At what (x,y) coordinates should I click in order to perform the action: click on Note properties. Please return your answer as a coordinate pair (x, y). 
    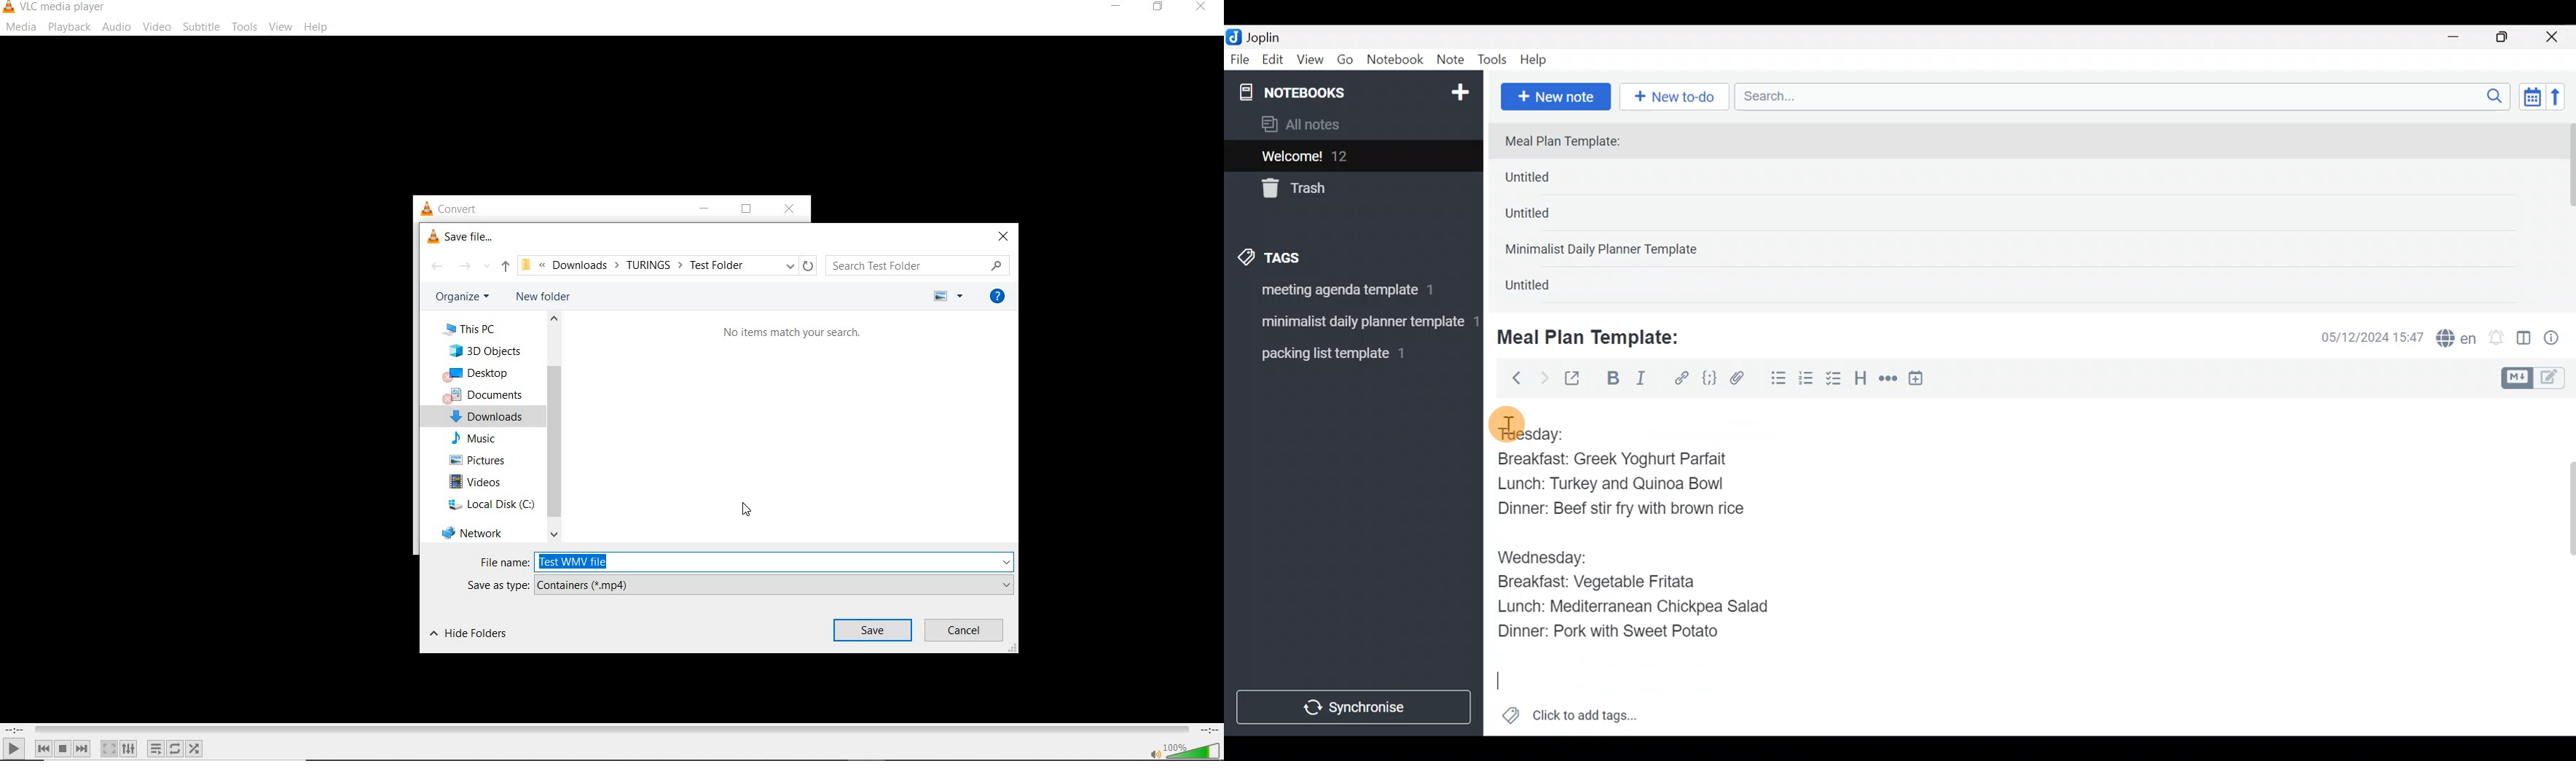
    Looking at the image, I should click on (2558, 339).